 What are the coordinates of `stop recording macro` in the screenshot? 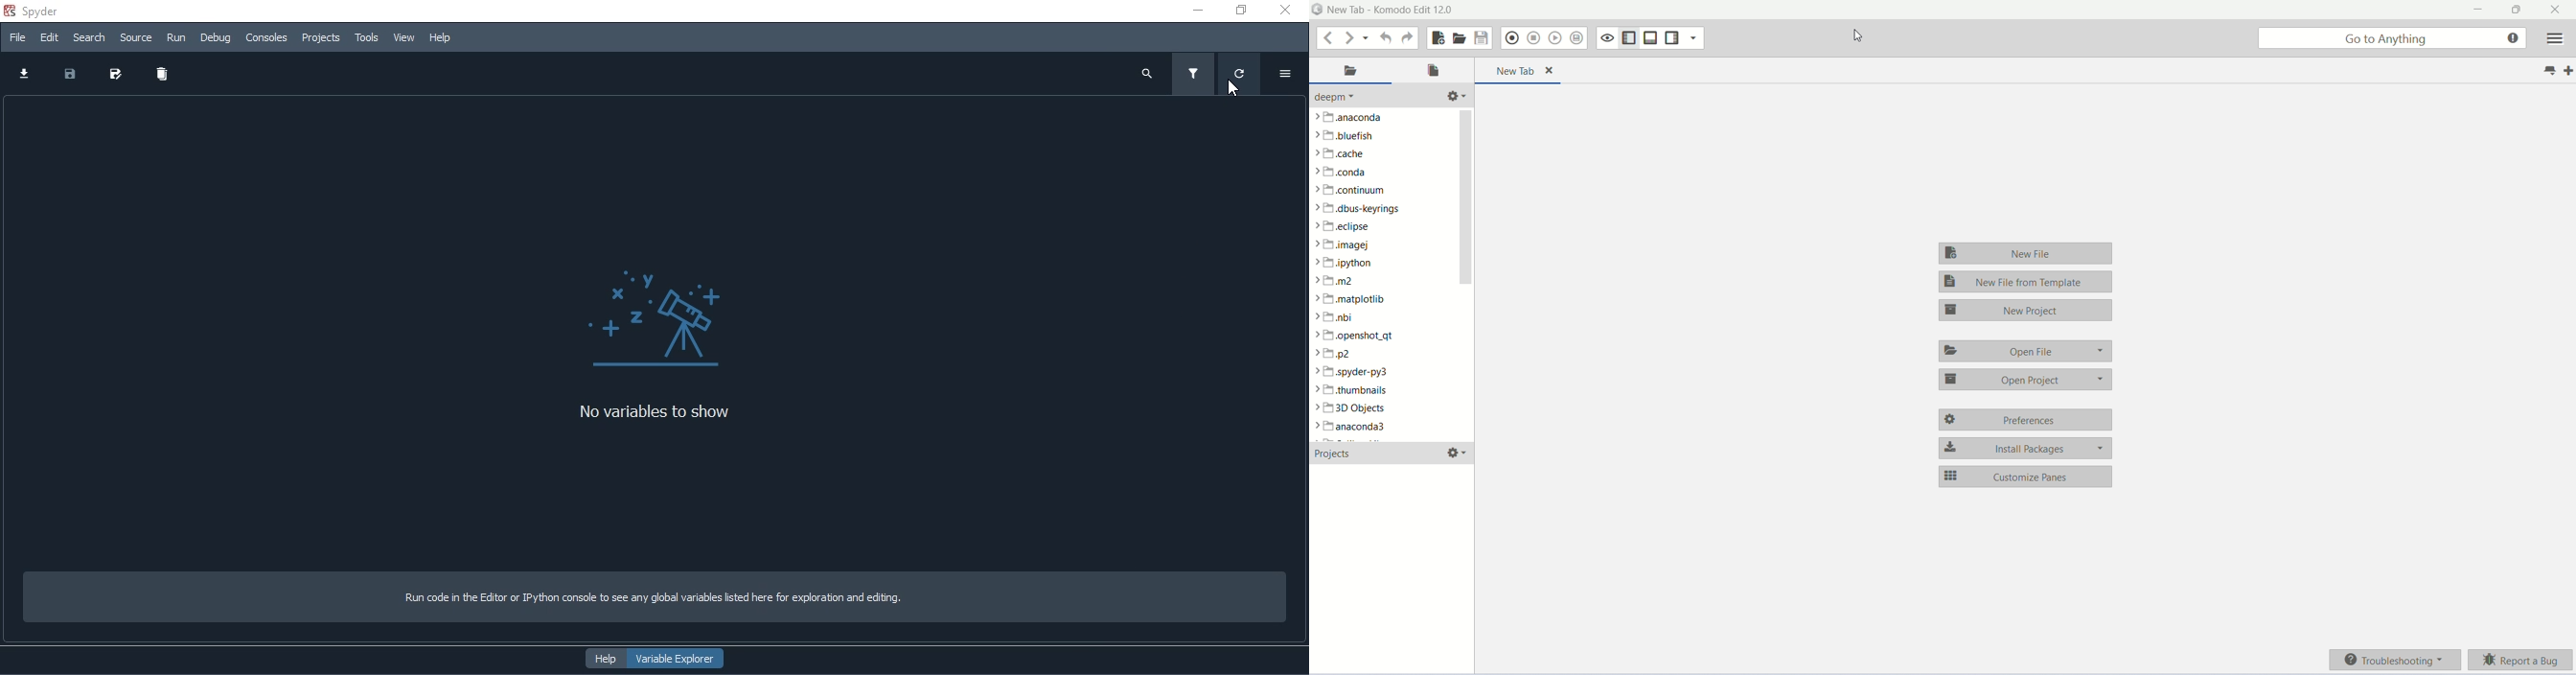 It's located at (1535, 37).